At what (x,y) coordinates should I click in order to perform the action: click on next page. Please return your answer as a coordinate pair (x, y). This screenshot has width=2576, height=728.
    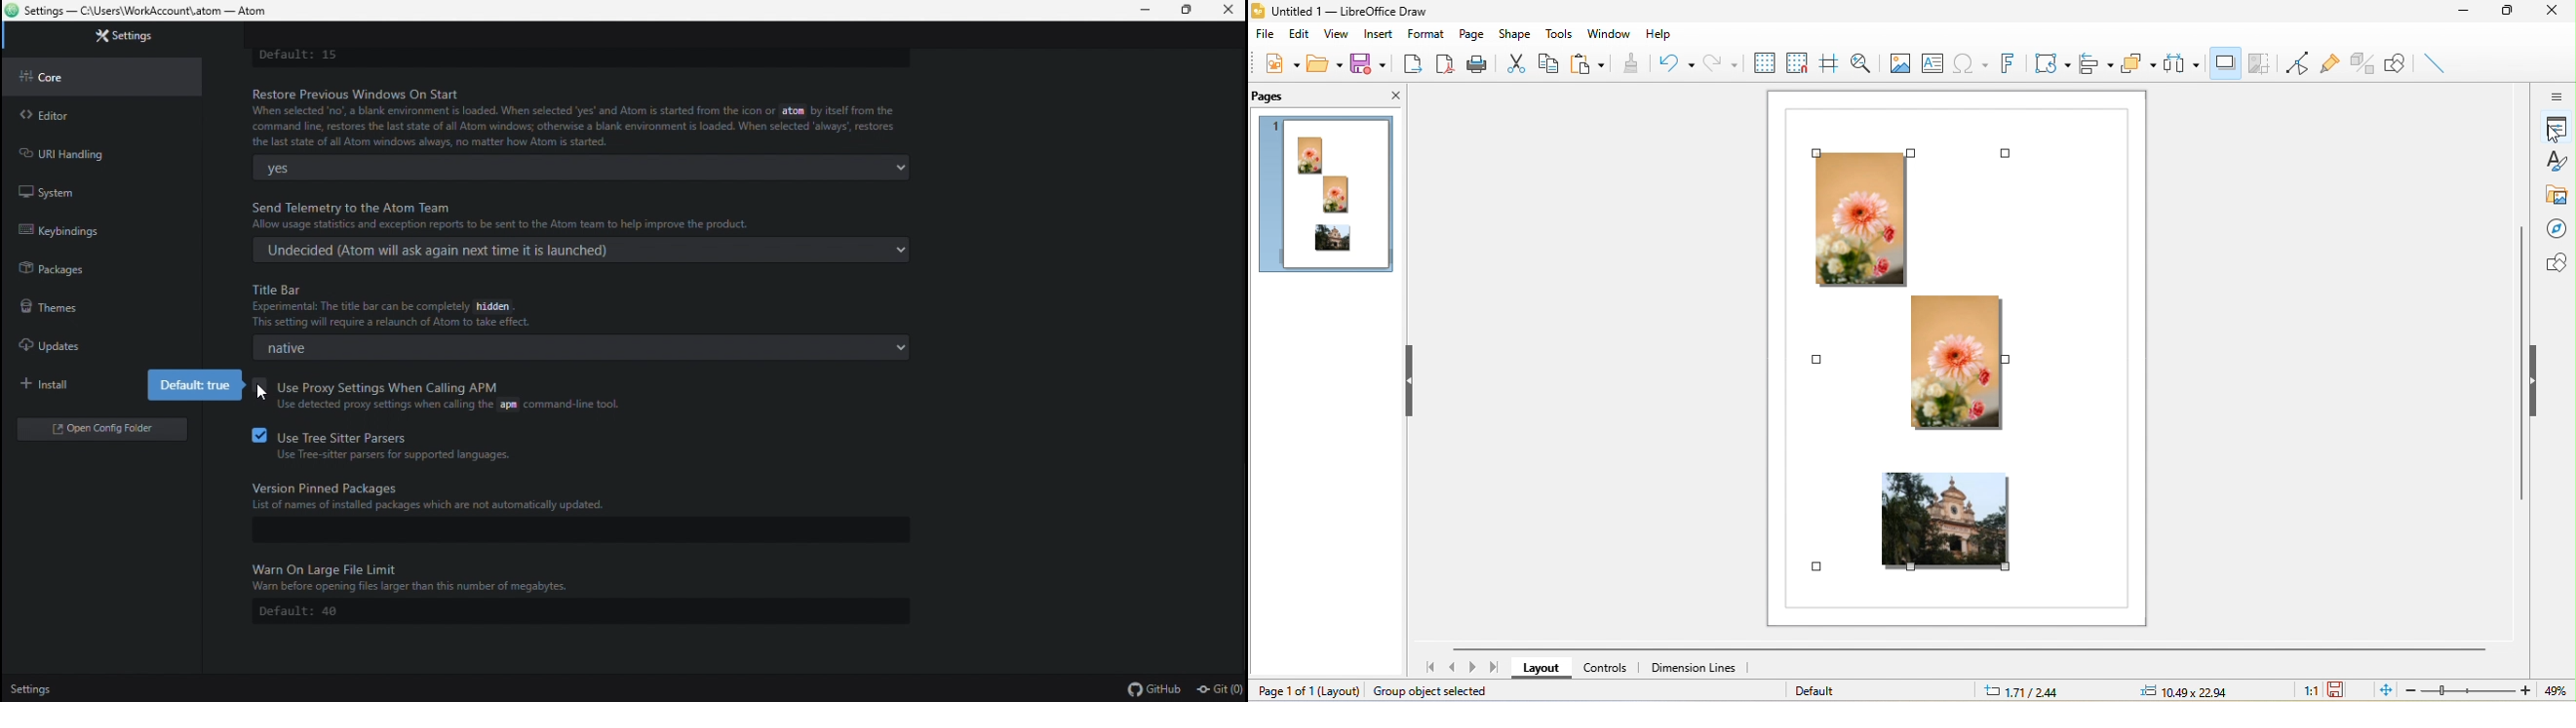
    Looking at the image, I should click on (1475, 668).